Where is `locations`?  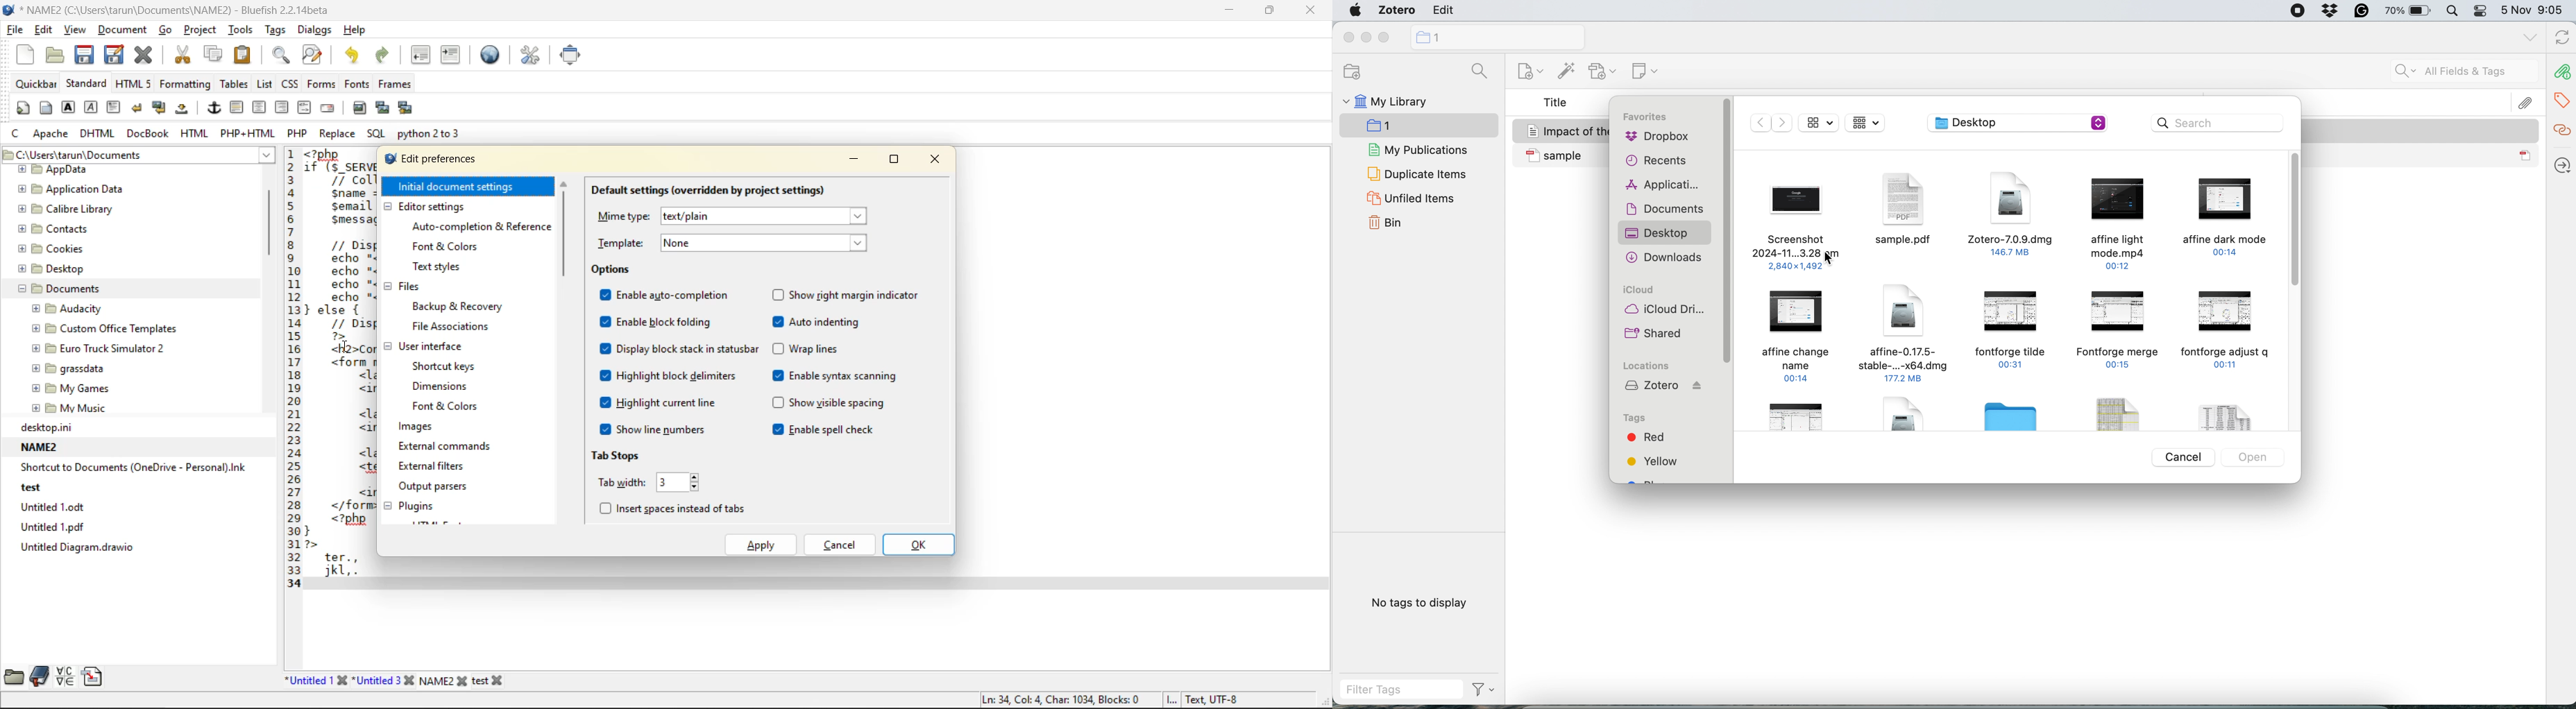 locations is located at coordinates (1651, 366).